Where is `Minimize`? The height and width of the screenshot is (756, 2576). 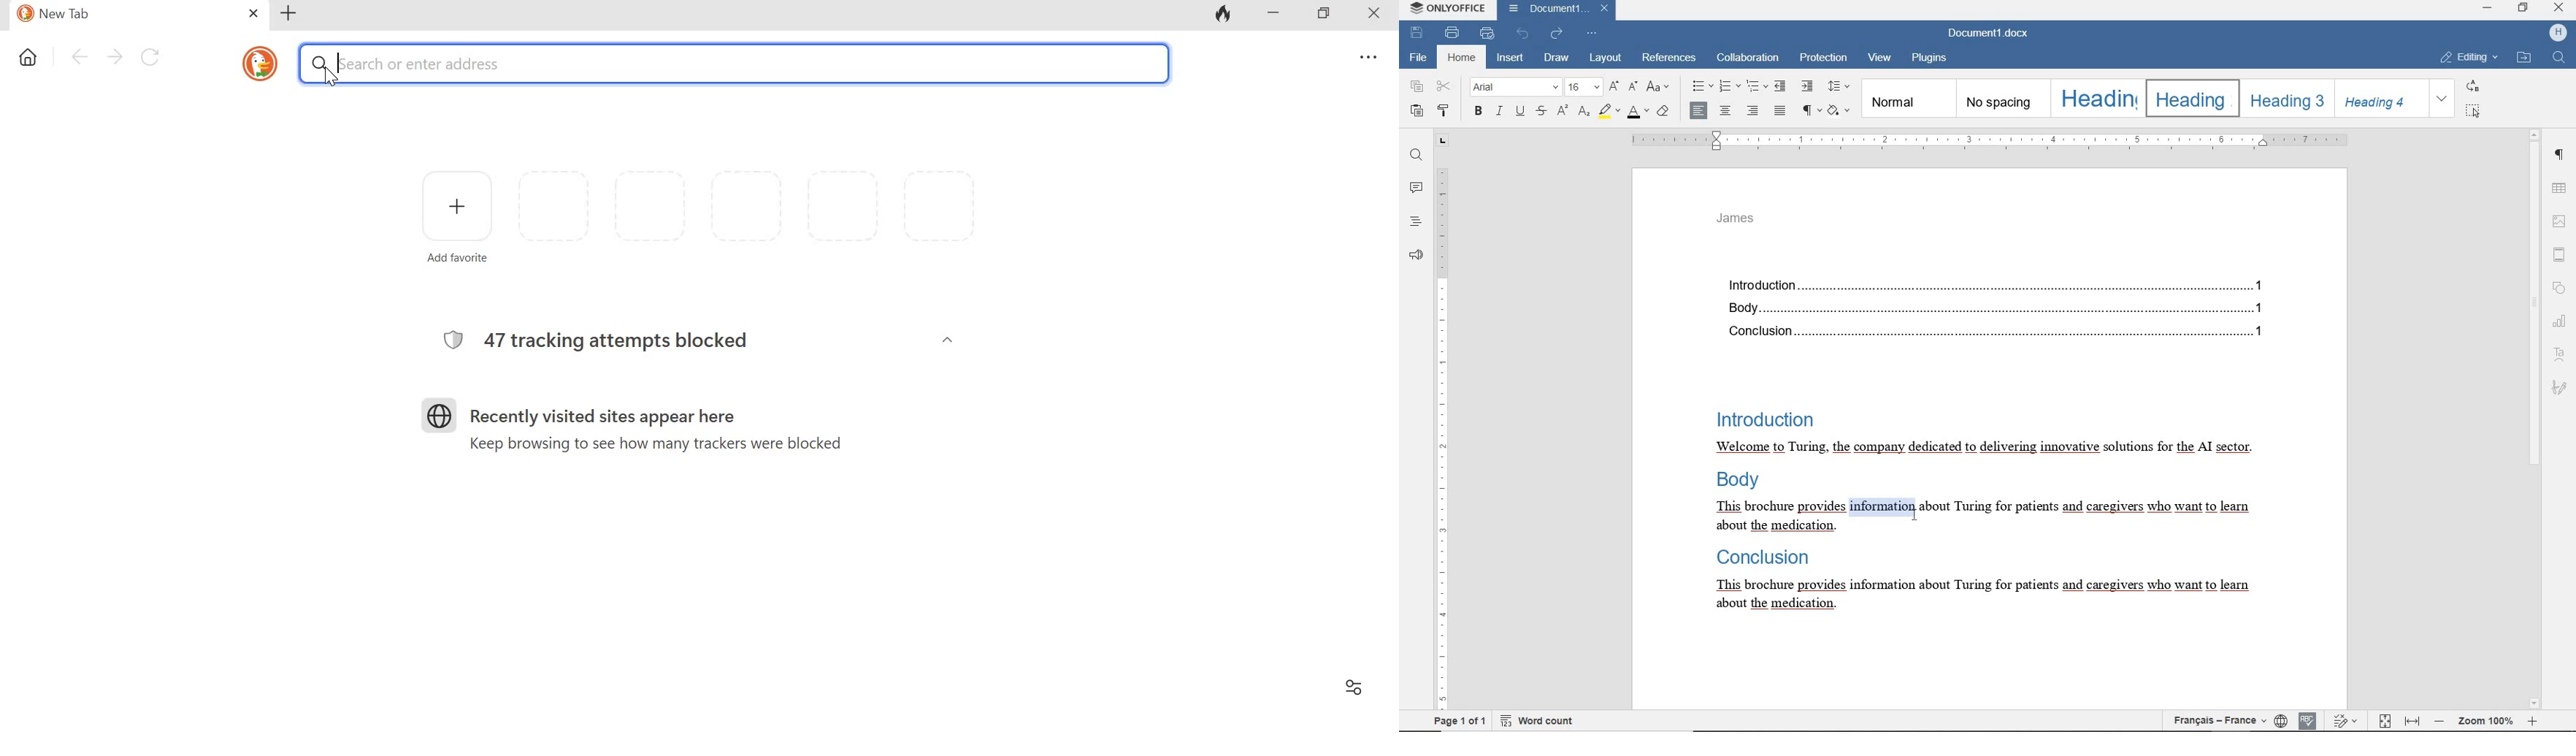
Minimize is located at coordinates (1277, 15).